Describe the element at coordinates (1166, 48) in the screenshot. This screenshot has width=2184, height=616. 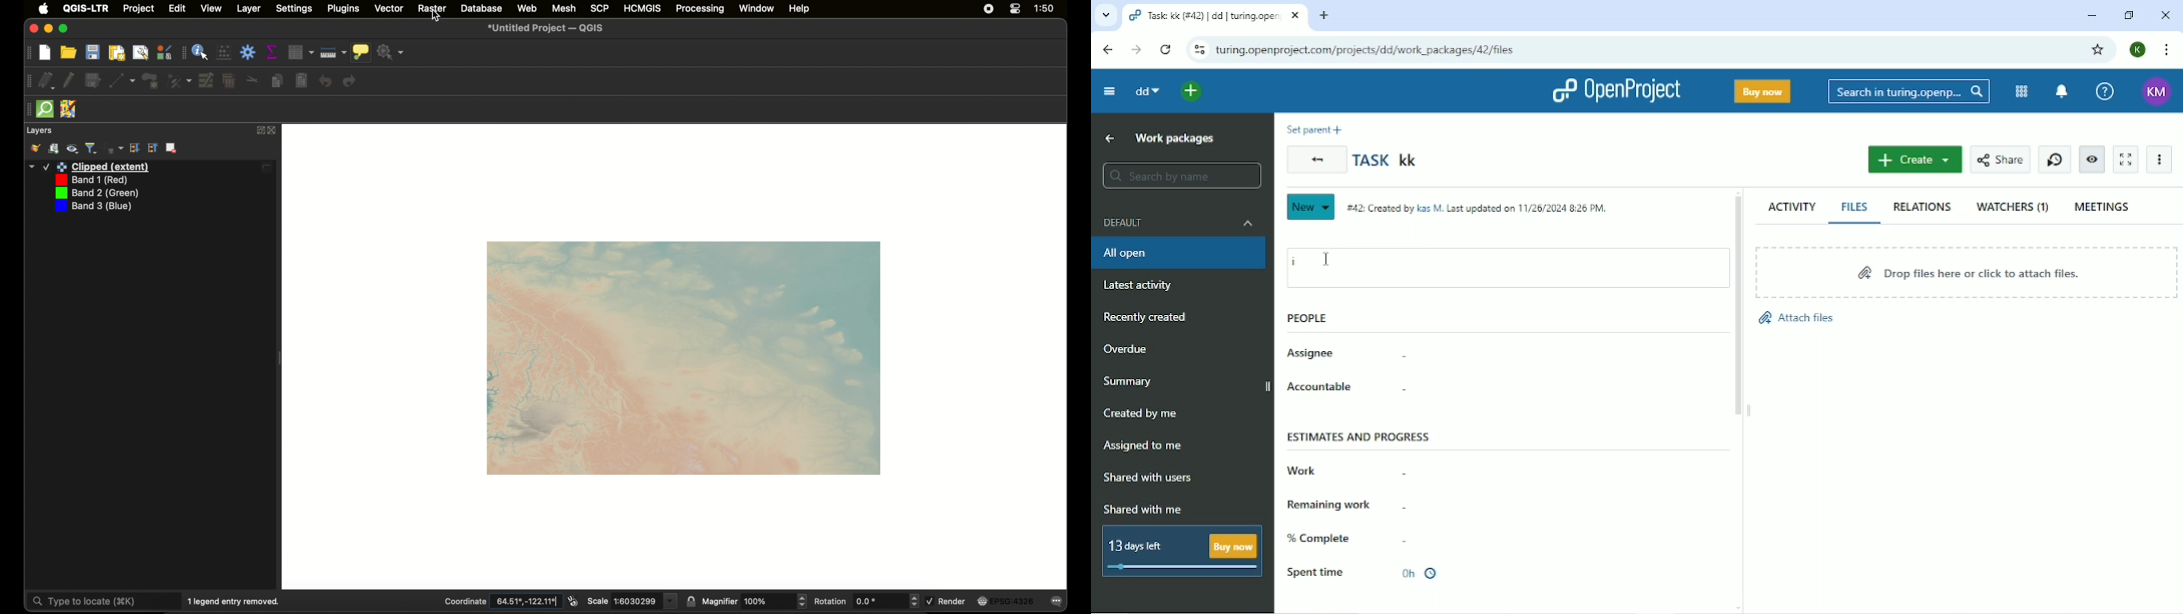
I see `Reload this page` at that location.